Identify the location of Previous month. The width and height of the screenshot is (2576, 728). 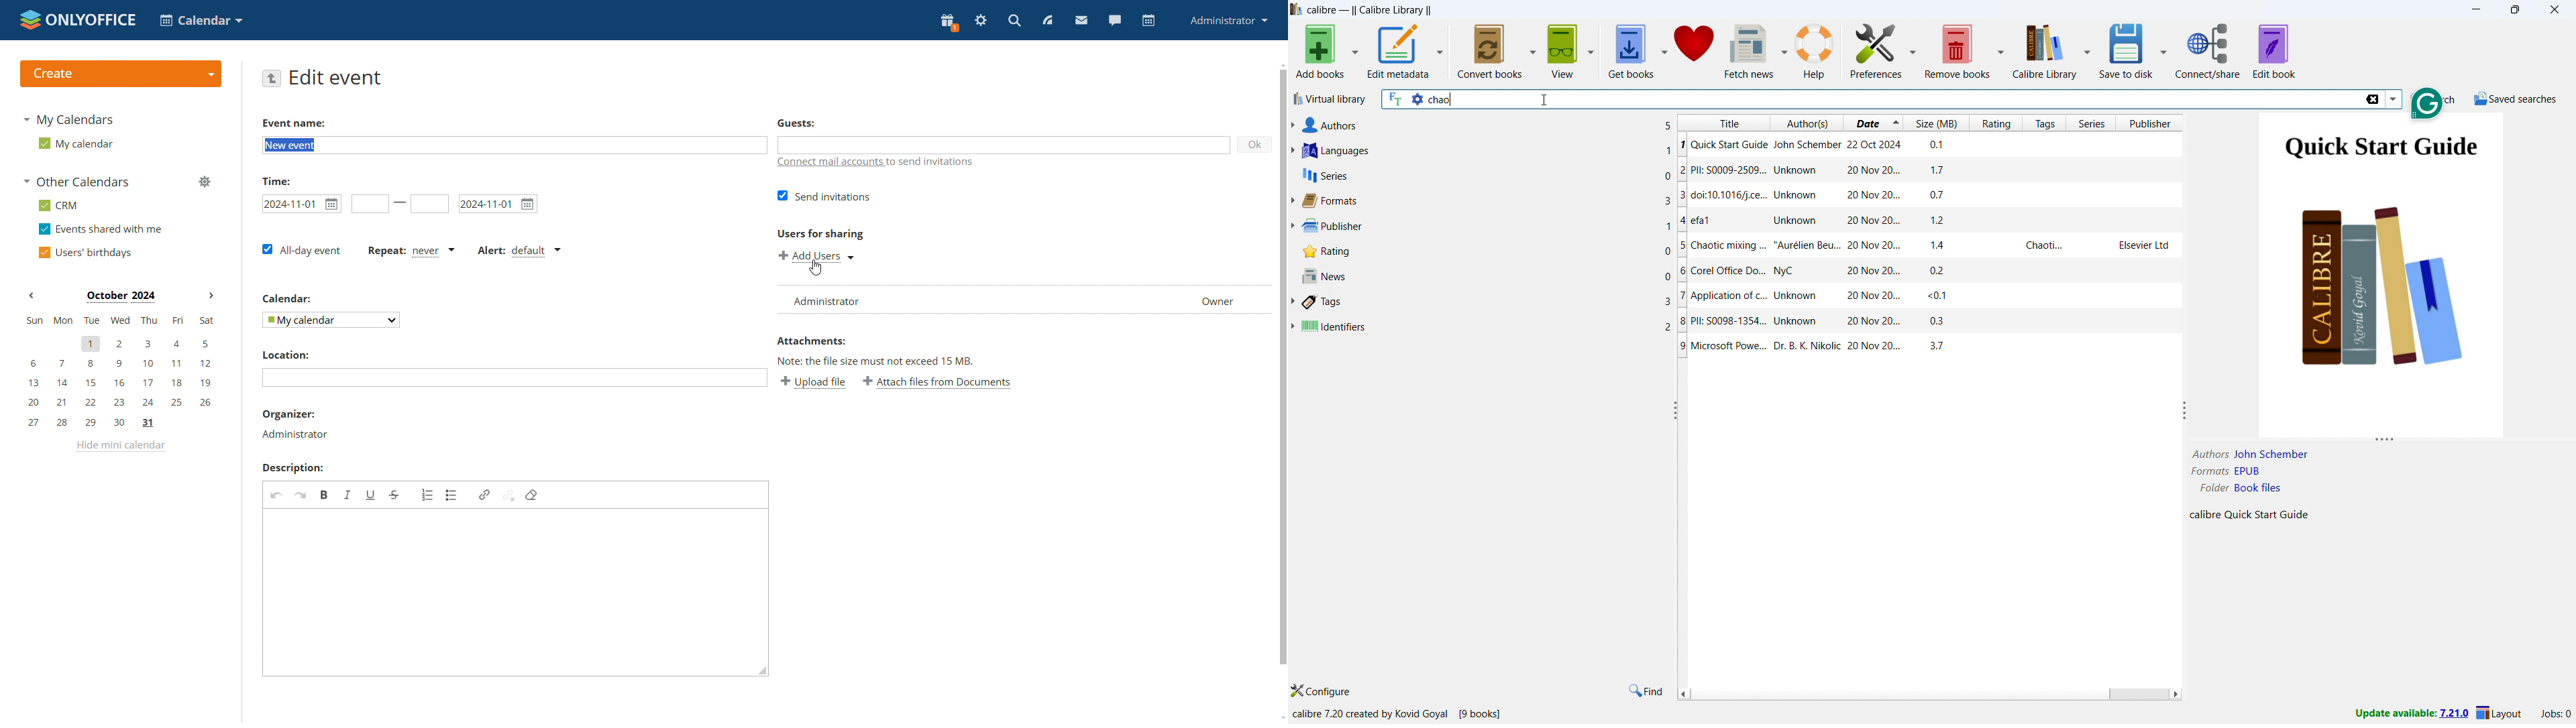
(32, 297).